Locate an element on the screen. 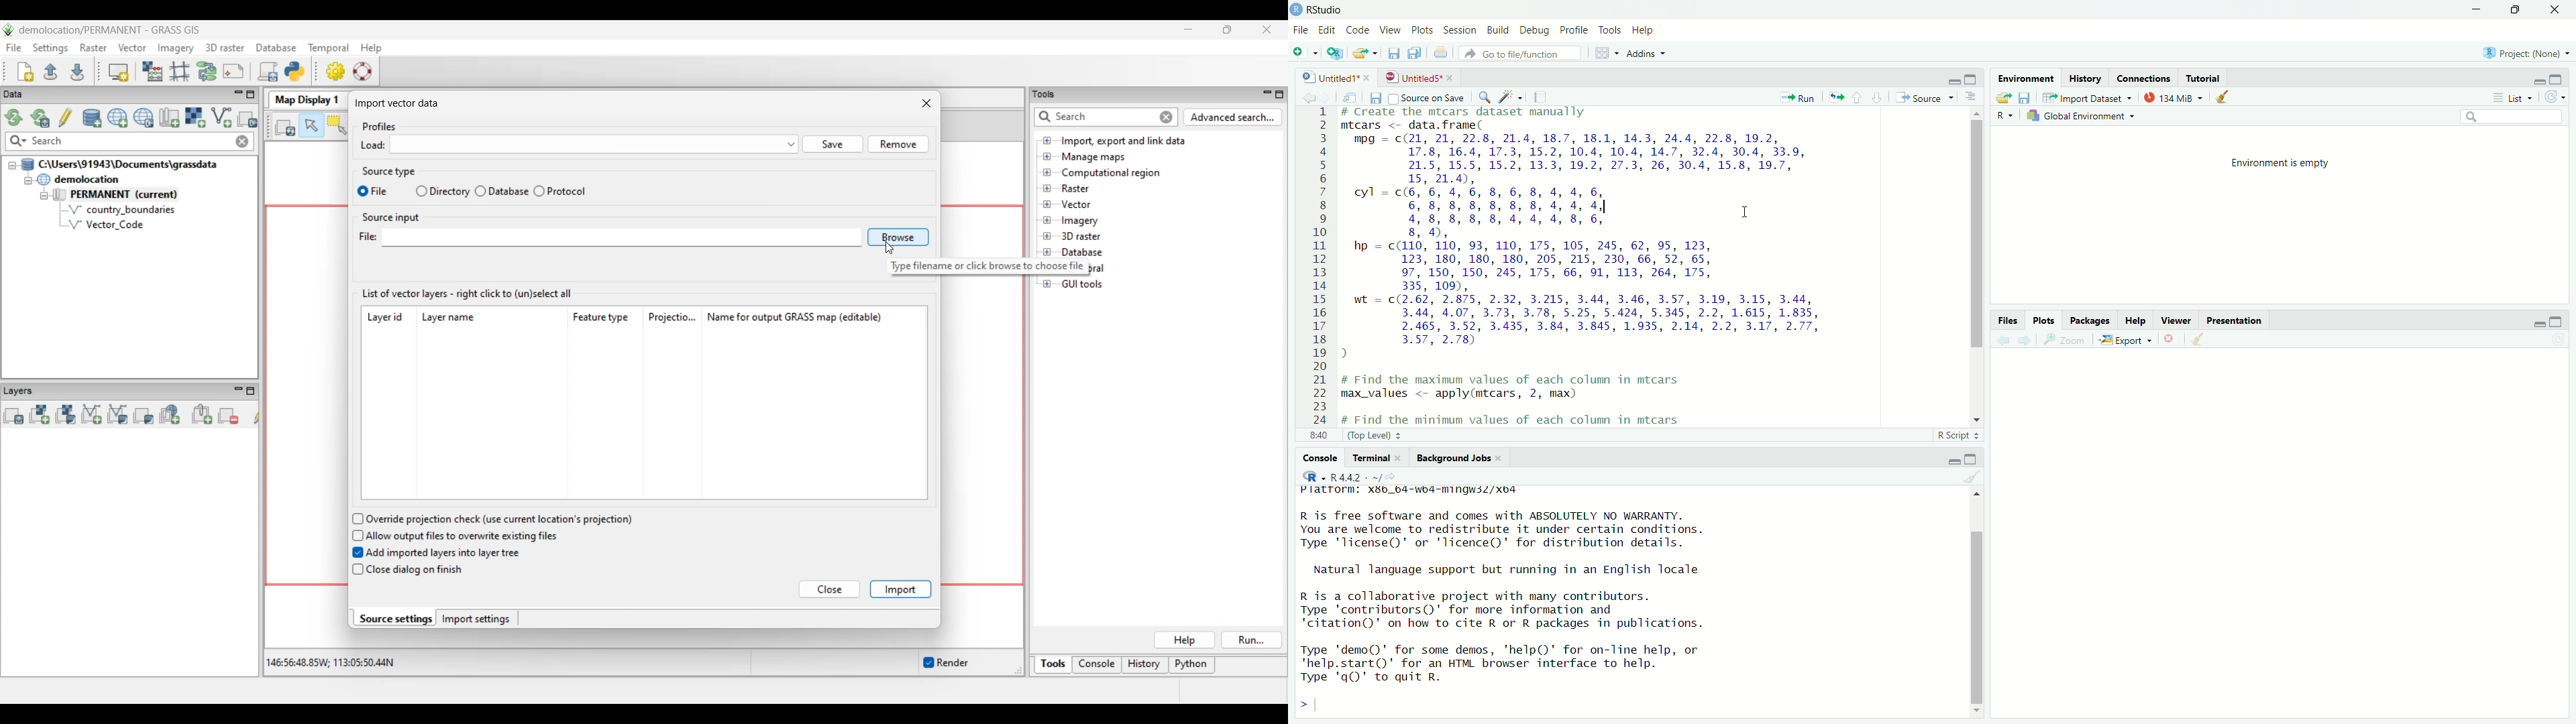  maximise is located at coordinates (2520, 11).